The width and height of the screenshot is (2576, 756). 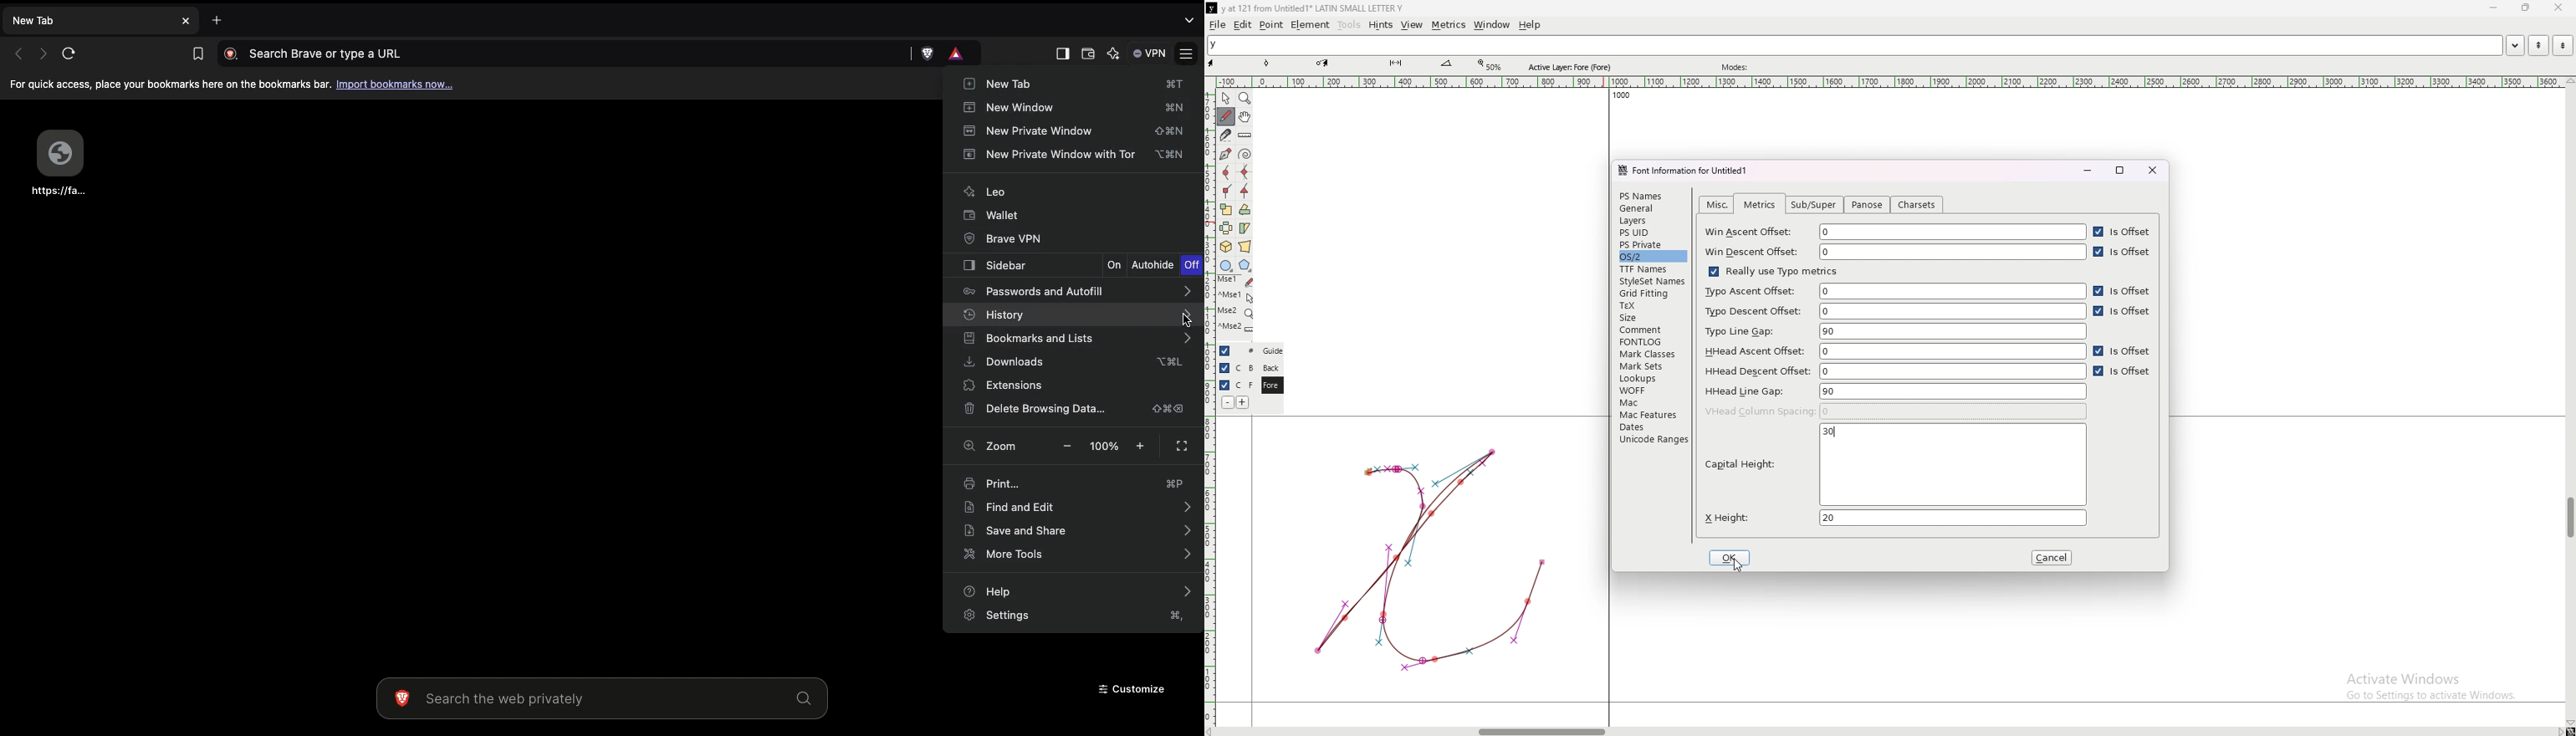 I want to click on close, so click(x=2557, y=8).